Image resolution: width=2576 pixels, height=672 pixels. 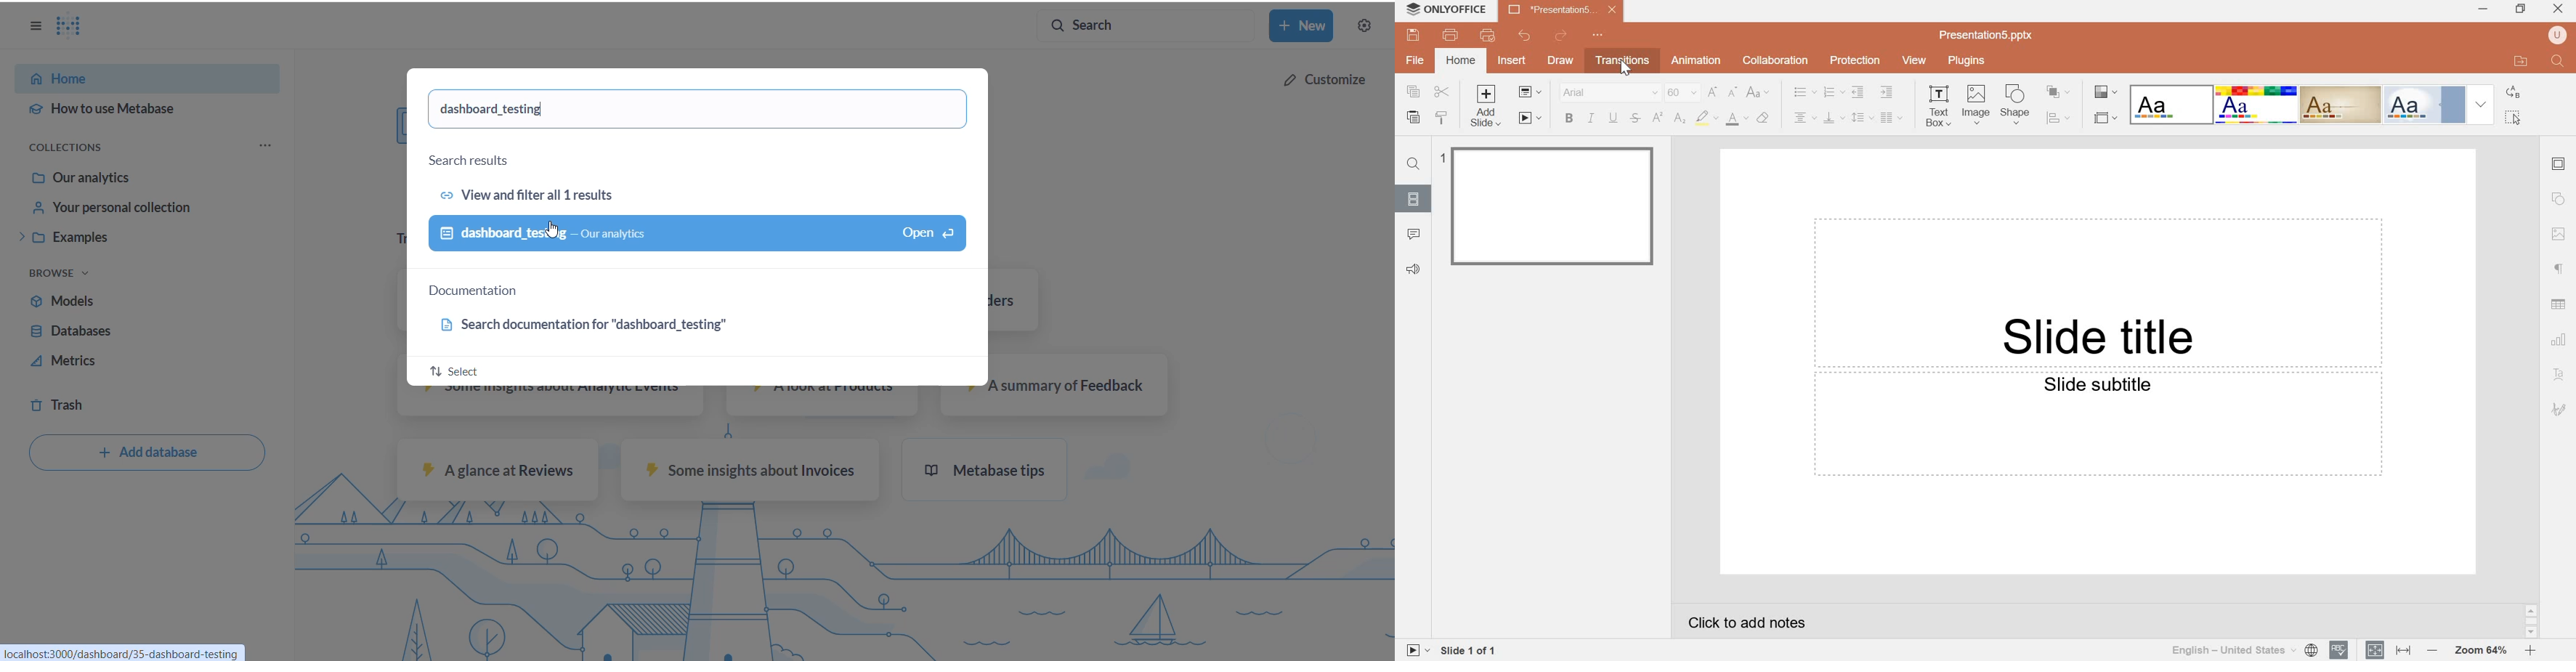 What do you see at coordinates (147, 454) in the screenshot?
I see `add database` at bounding box center [147, 454].